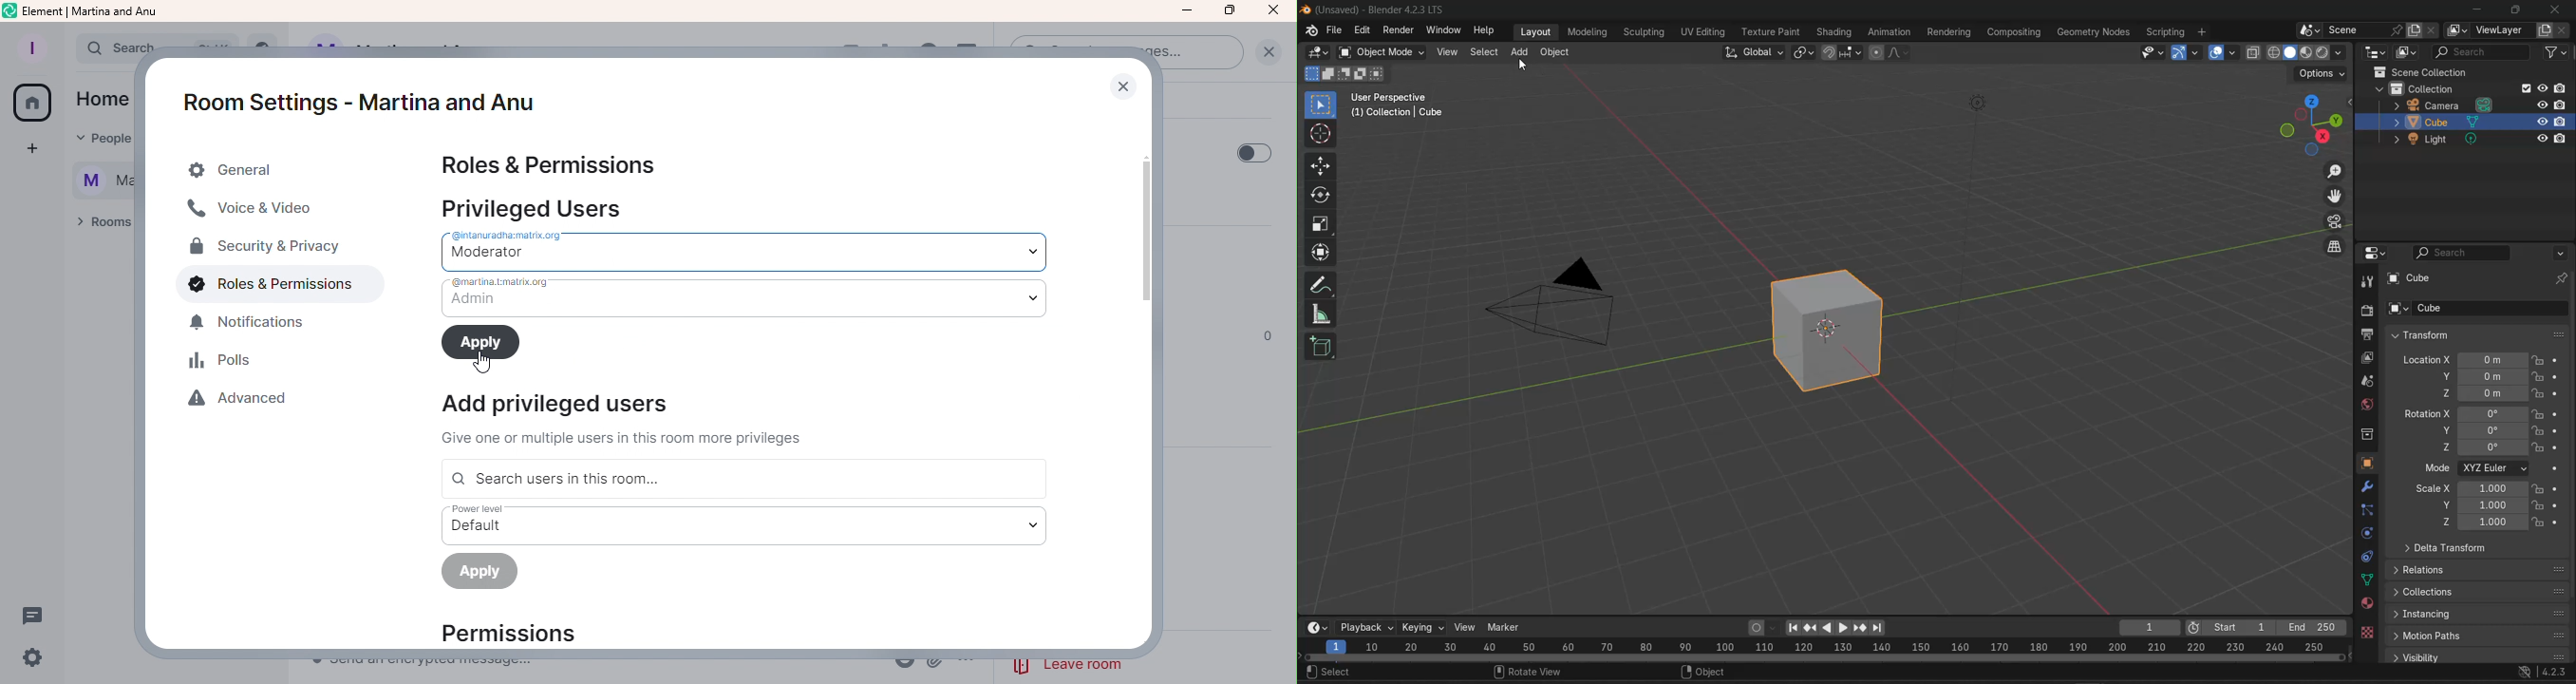 The width and height of the screenshot is (2576, 700). What do you see at coordinates (1333, 673) in the screenshot?
I see `search` at bounding box center [1333, 673].